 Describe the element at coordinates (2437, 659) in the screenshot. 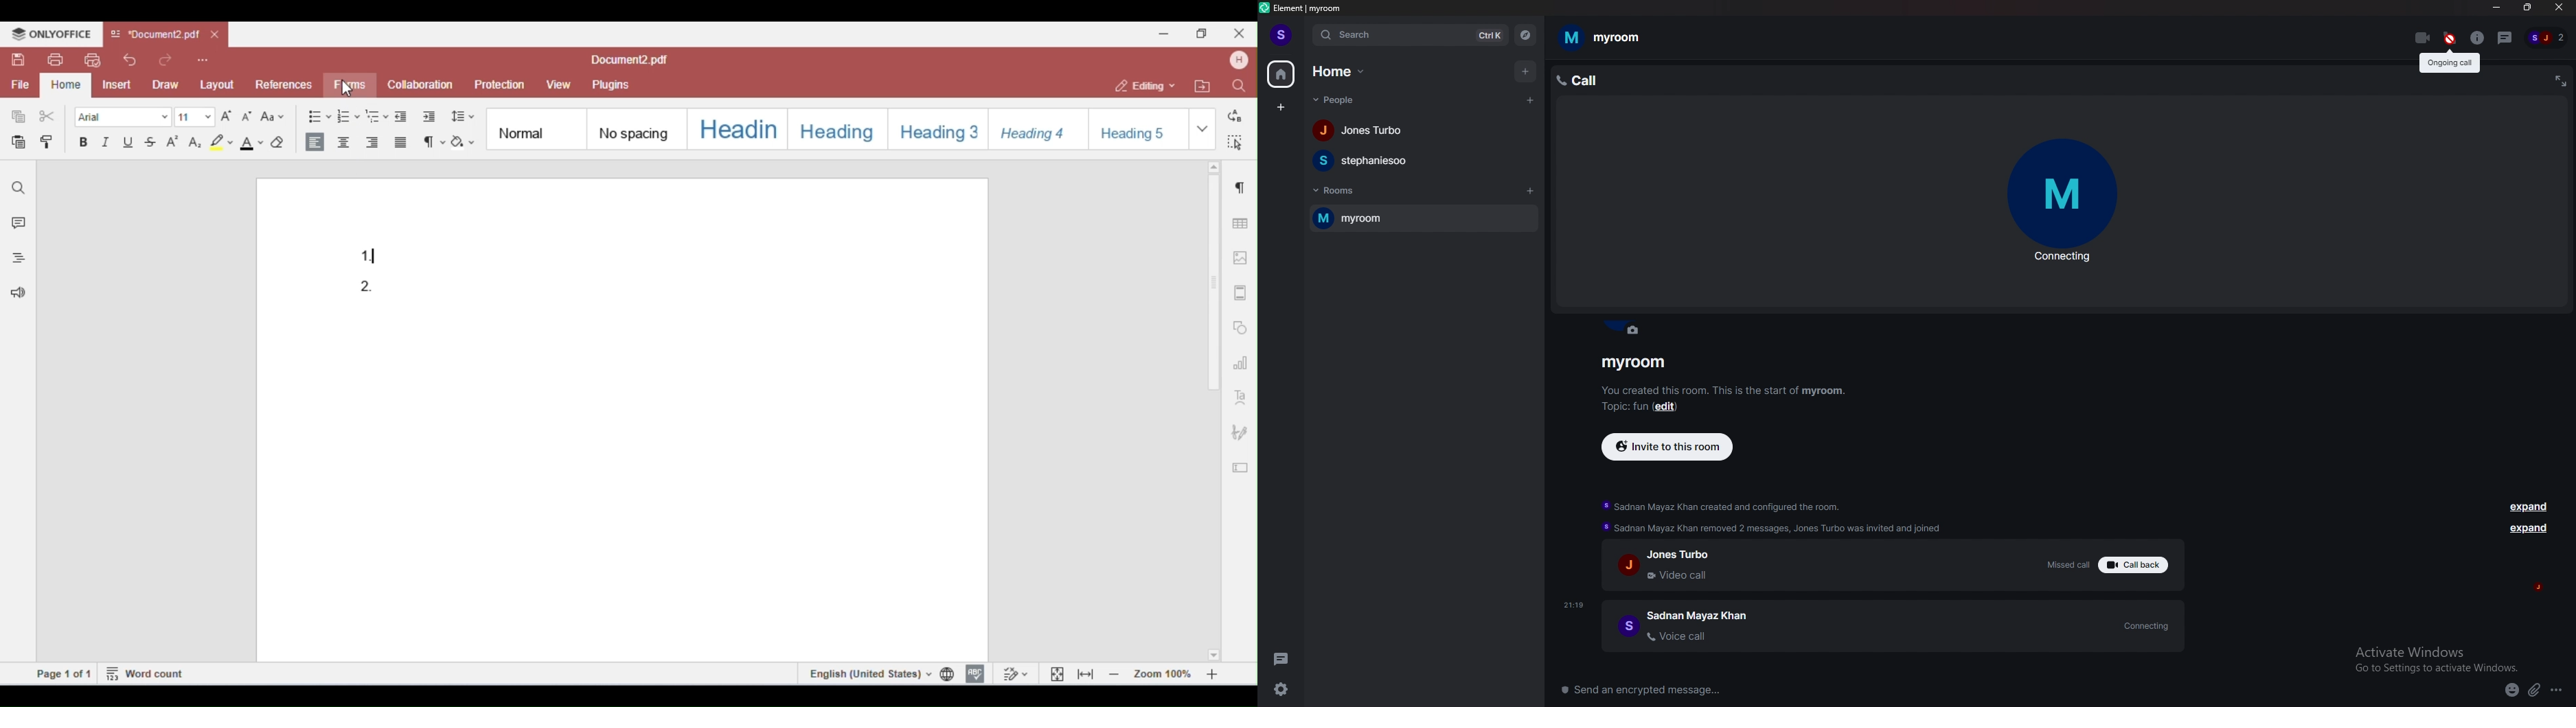

I see `Activate Windows
Go to Settings to activate Windows.` at that location.